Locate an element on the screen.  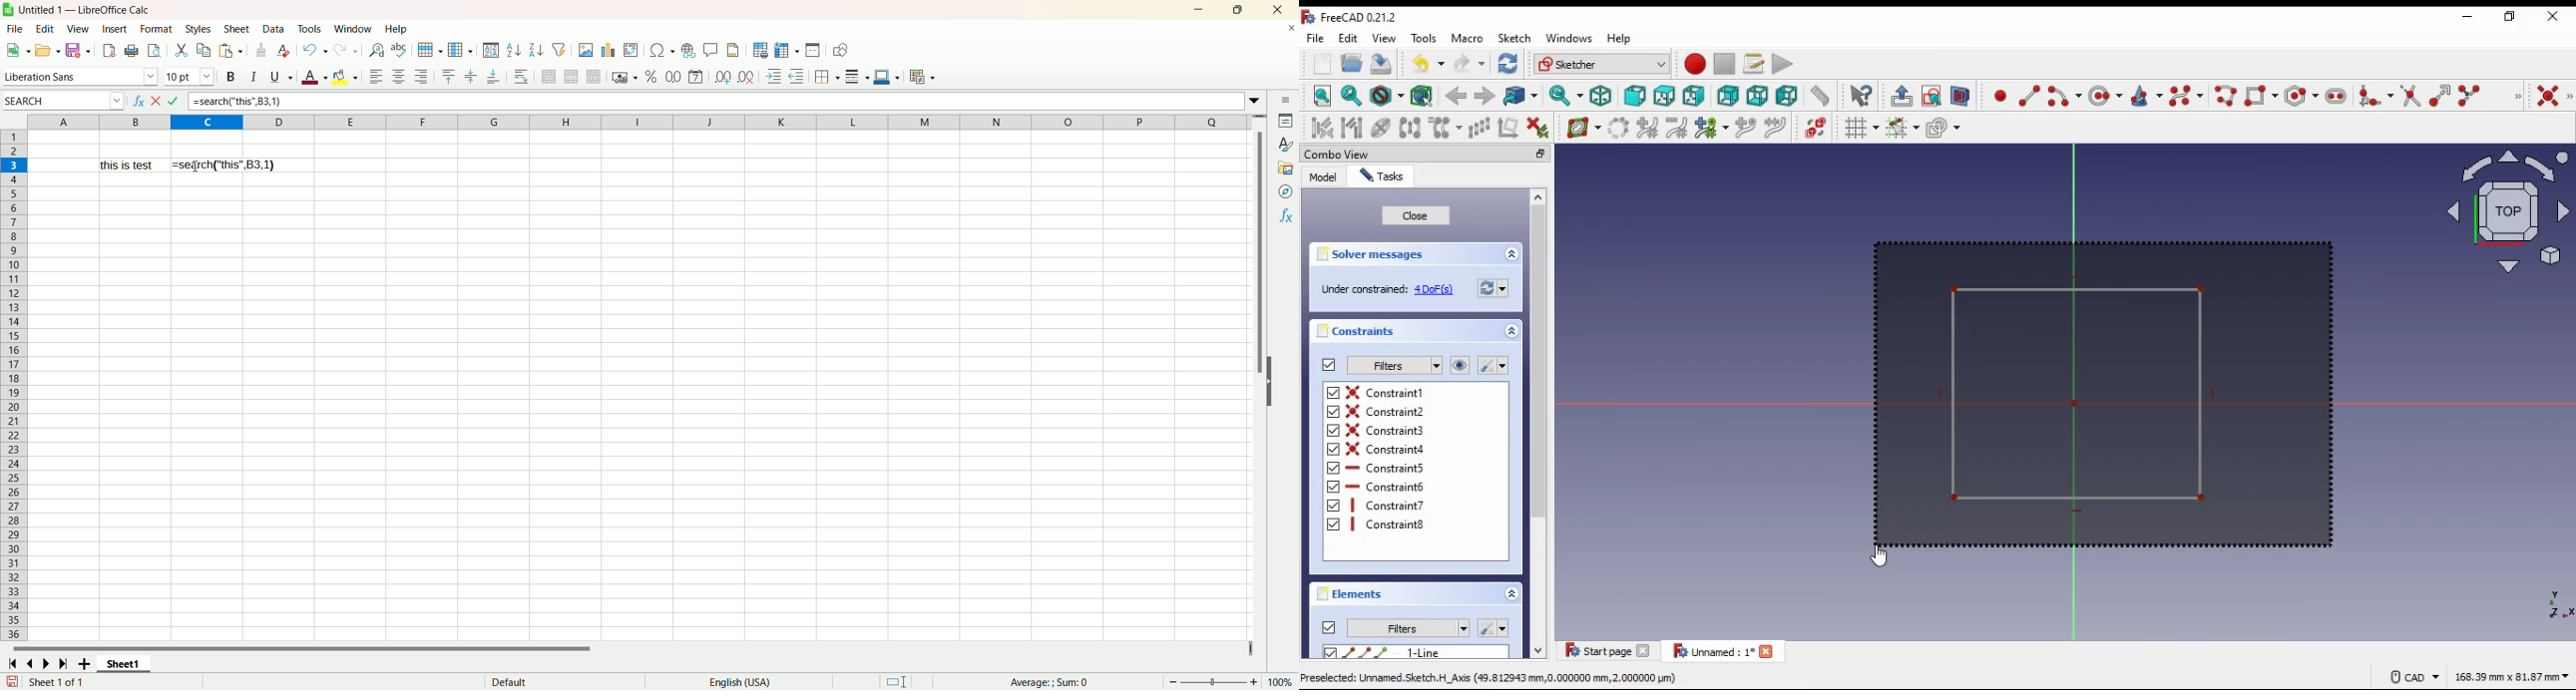
header and footer is located at coordinates (735, 50).